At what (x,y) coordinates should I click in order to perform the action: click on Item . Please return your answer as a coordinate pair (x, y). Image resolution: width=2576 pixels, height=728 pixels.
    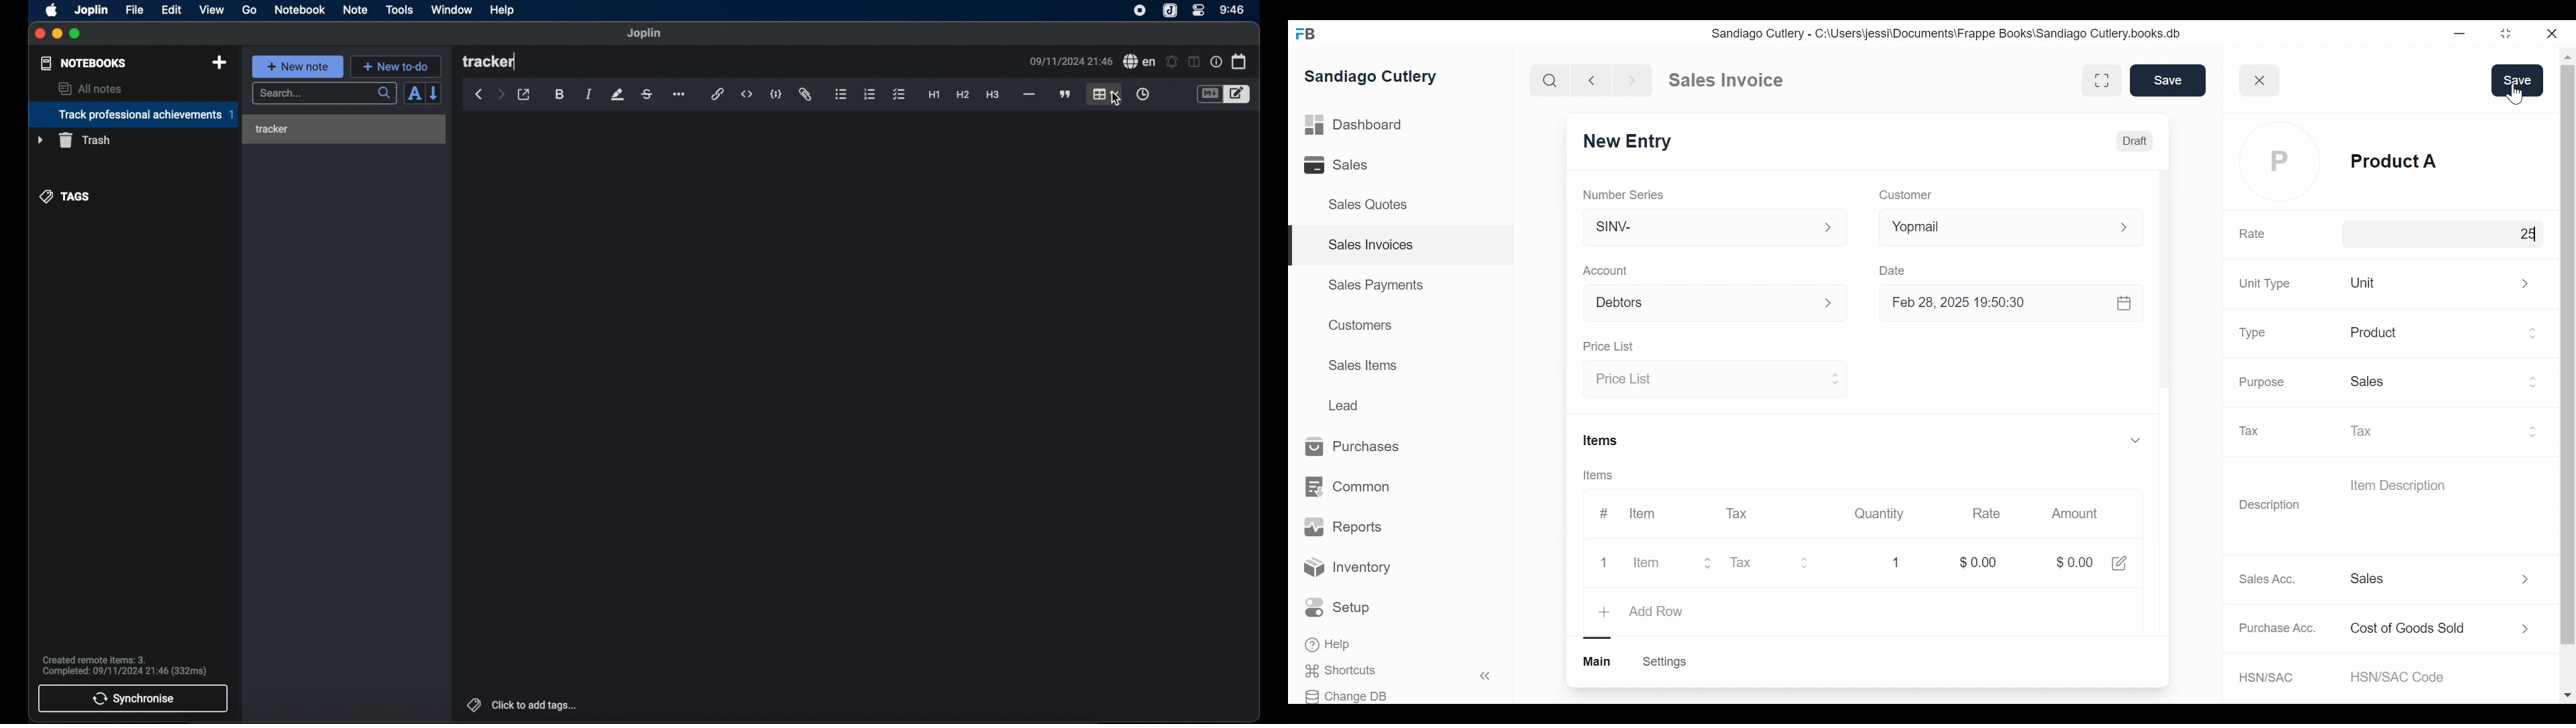
    Looking at the image, I should click on (1654, 561).